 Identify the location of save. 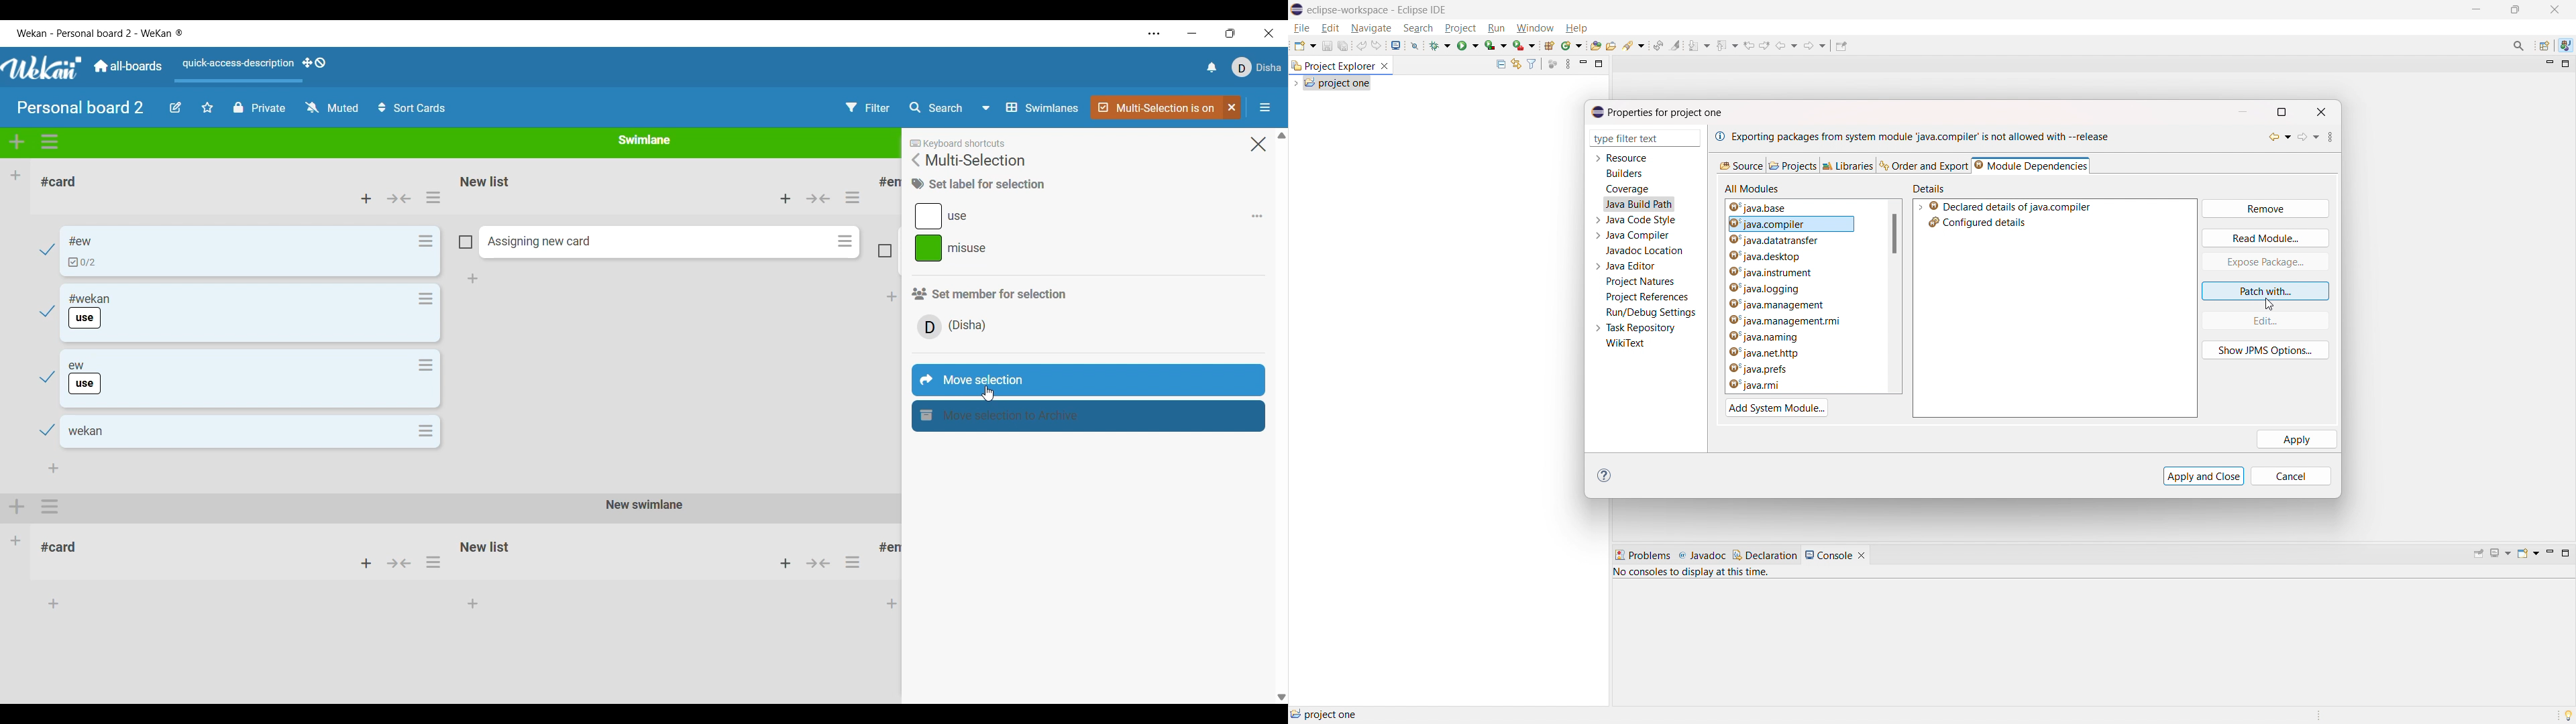
(1327, 46).